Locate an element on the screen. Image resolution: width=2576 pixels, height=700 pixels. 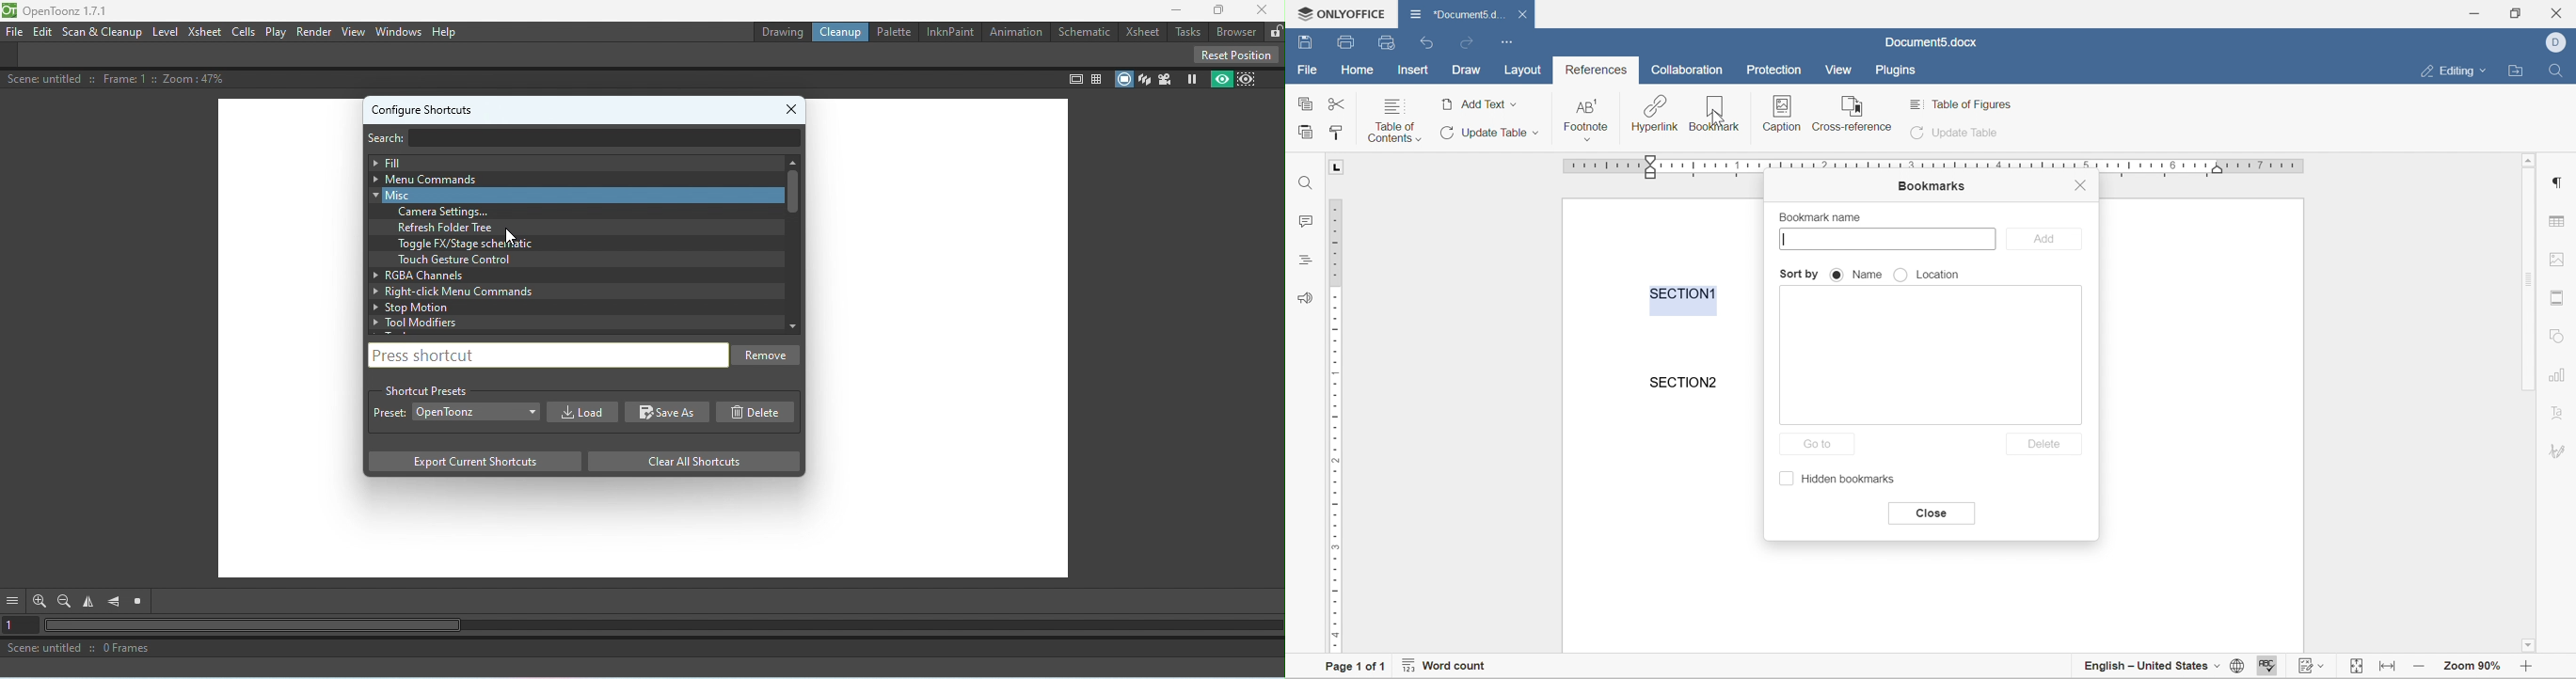
view is located at coordinates (1839, 69).